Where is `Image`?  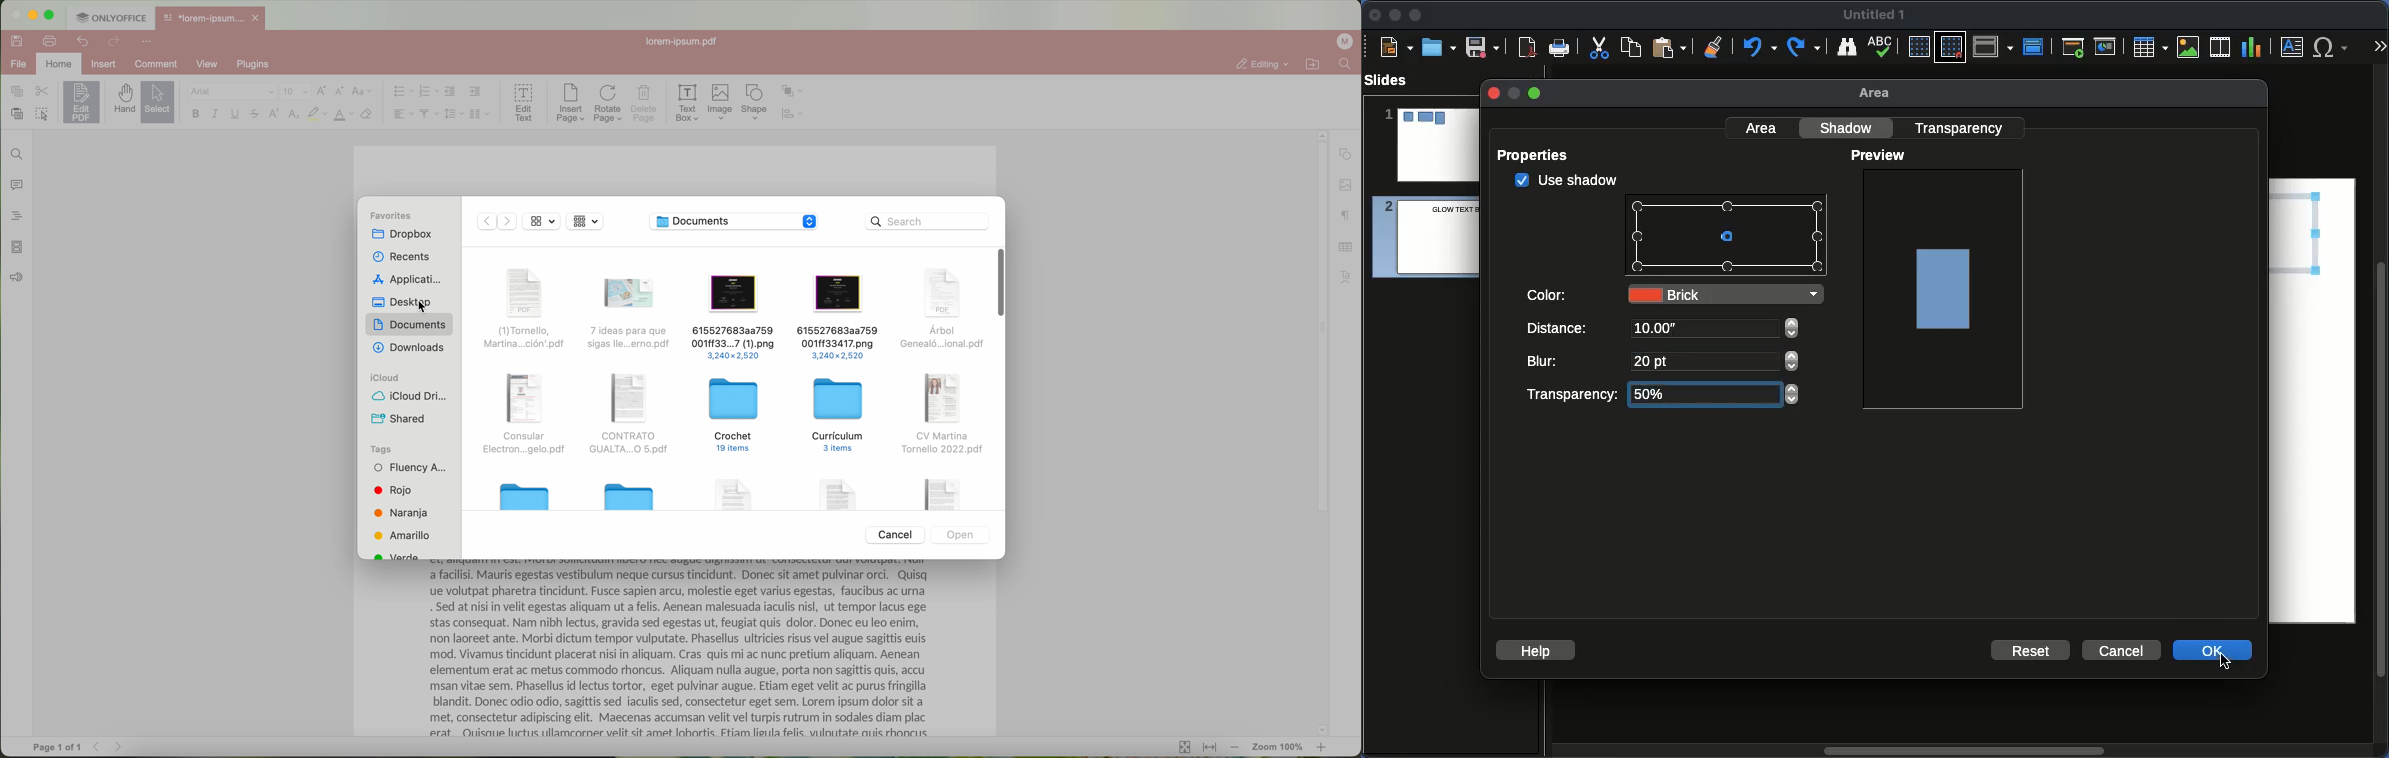
Image is located at coordinates (1945, 287).